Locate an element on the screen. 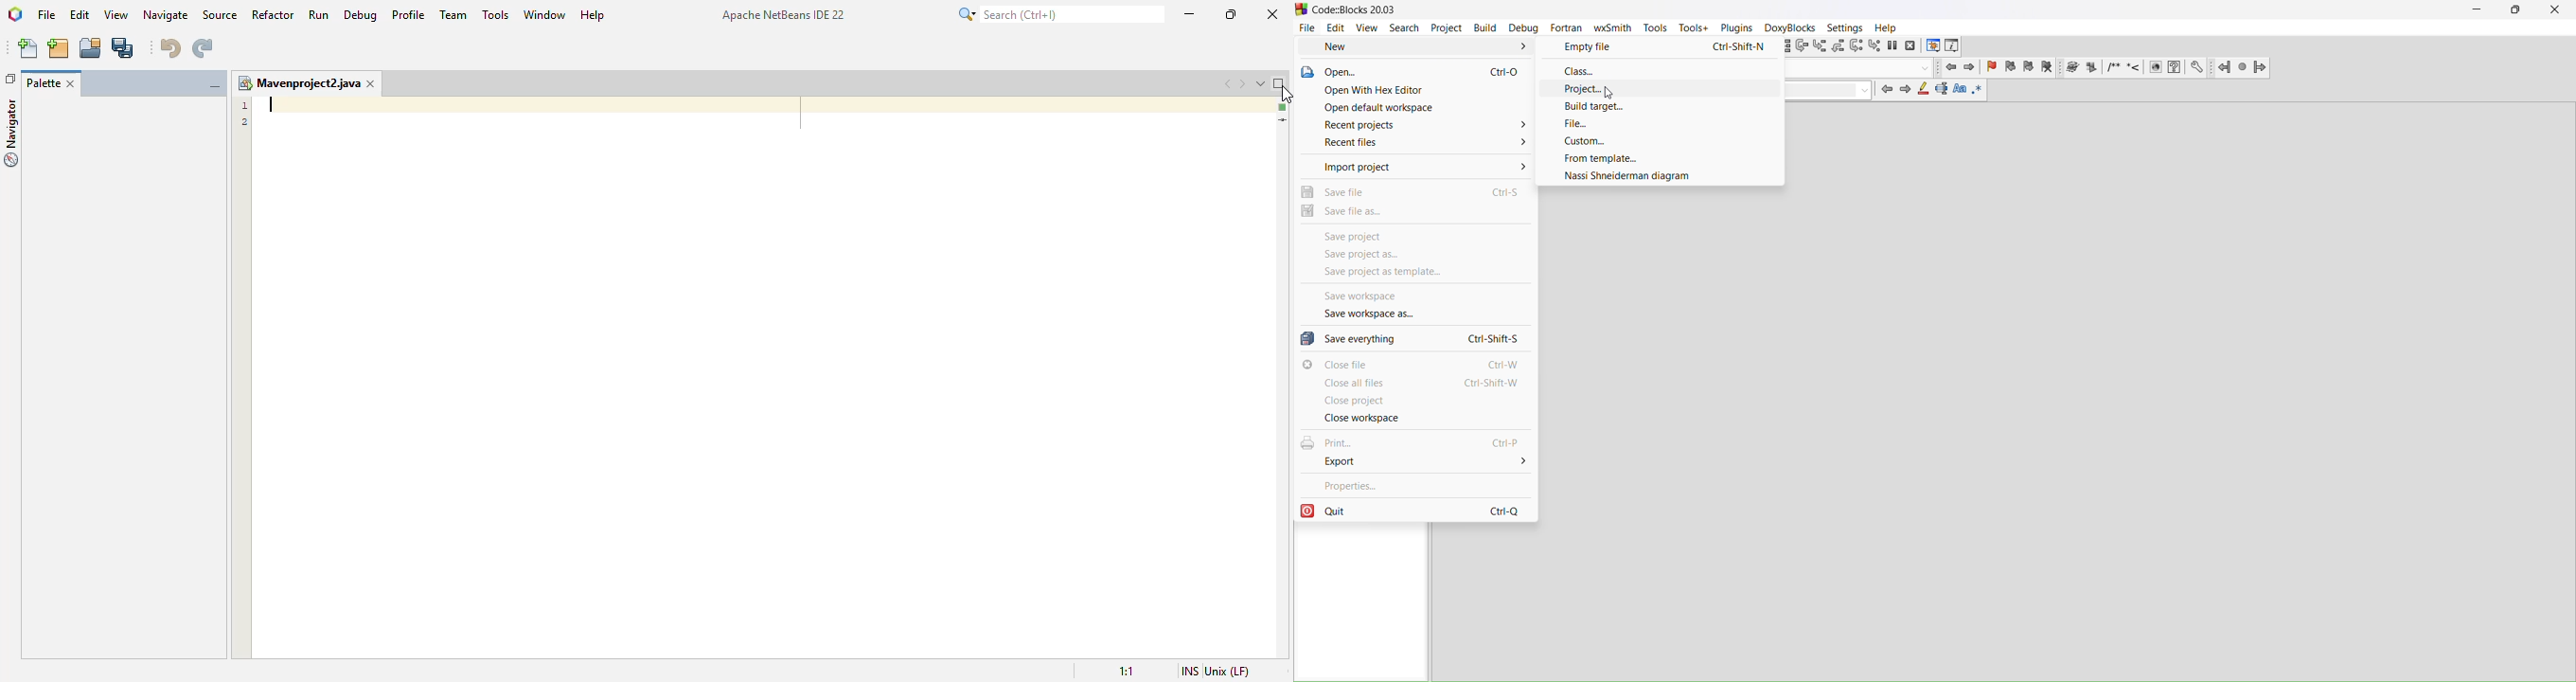  wxSmith is located at coordinates (1612, 29).